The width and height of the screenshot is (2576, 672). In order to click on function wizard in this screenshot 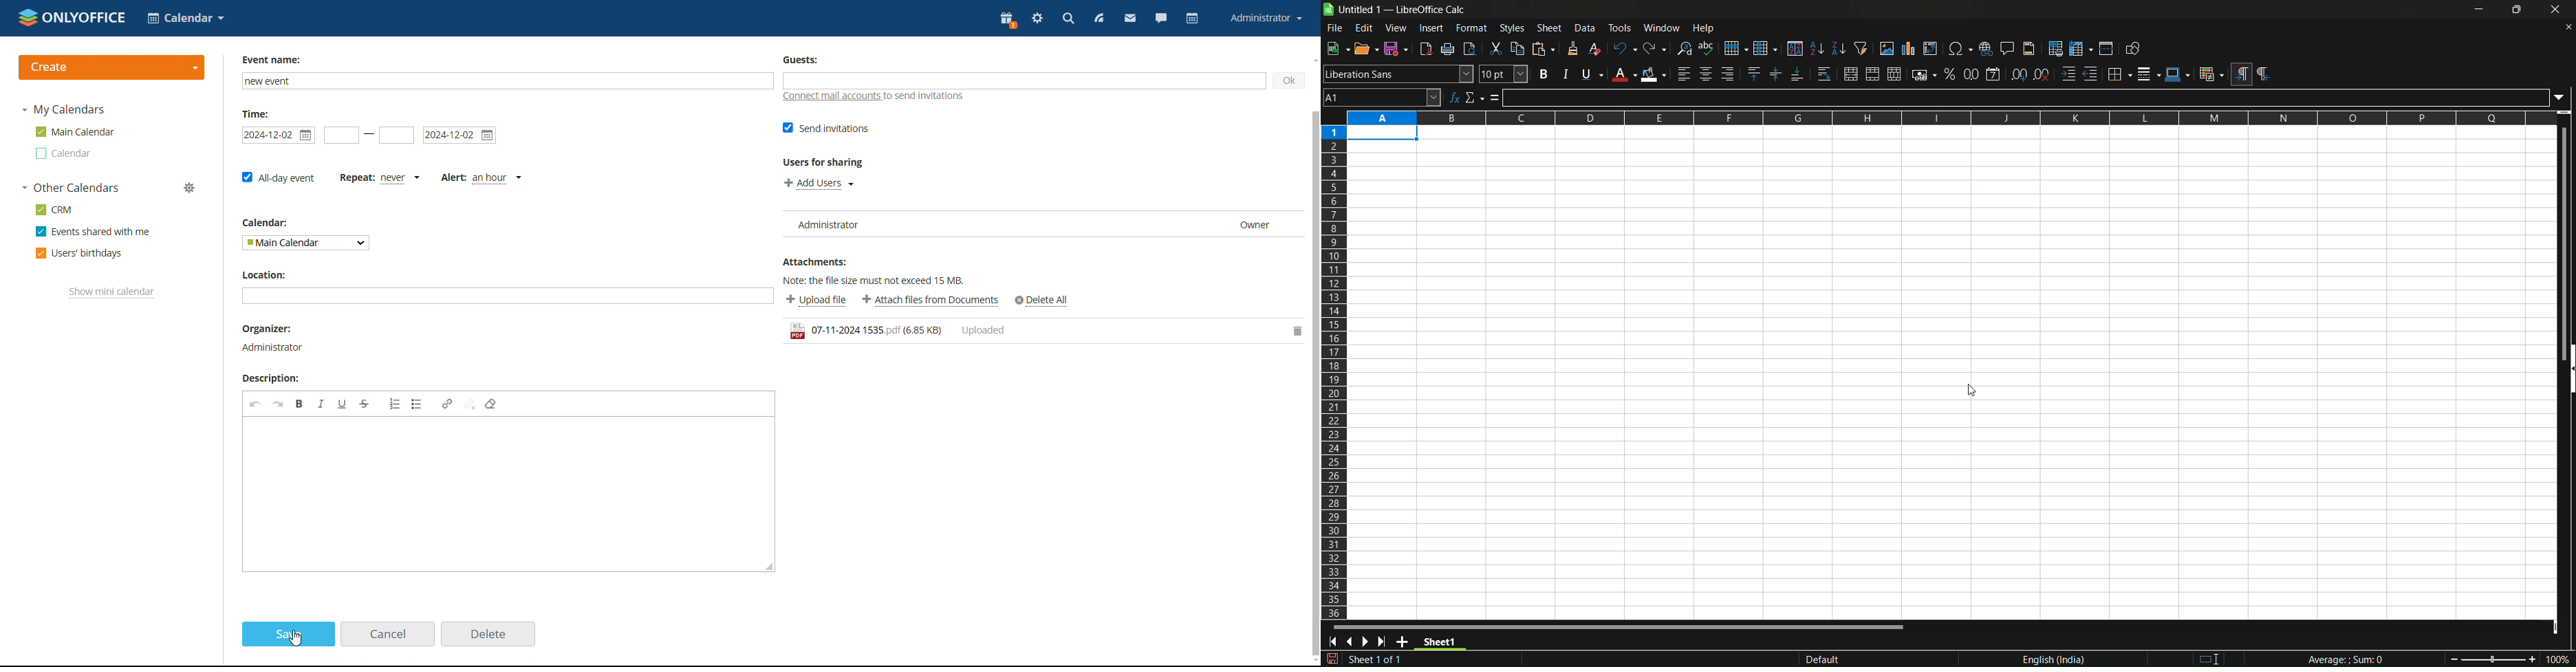, I will do `click(1455, 97)`.